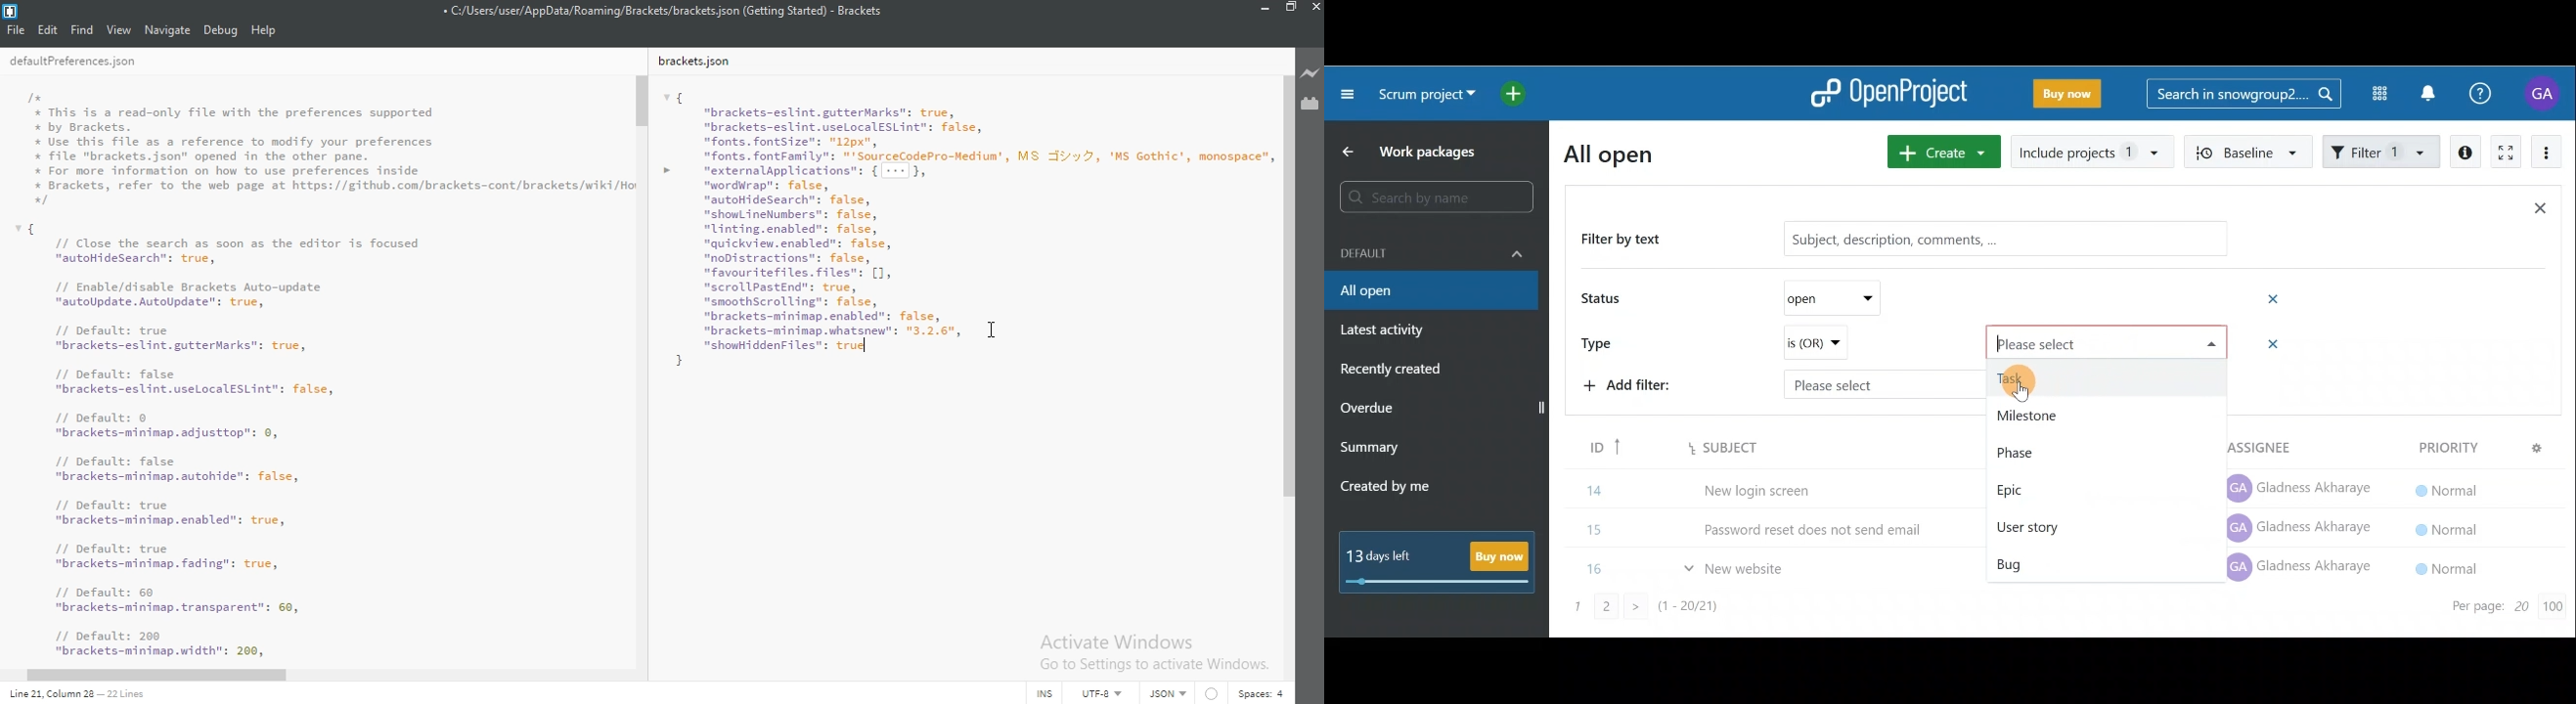 This screenshot has width=2576, height=728. Describe the element at coordinates (1633, 388) in the screenshot. I see `Add Filter` at that location.